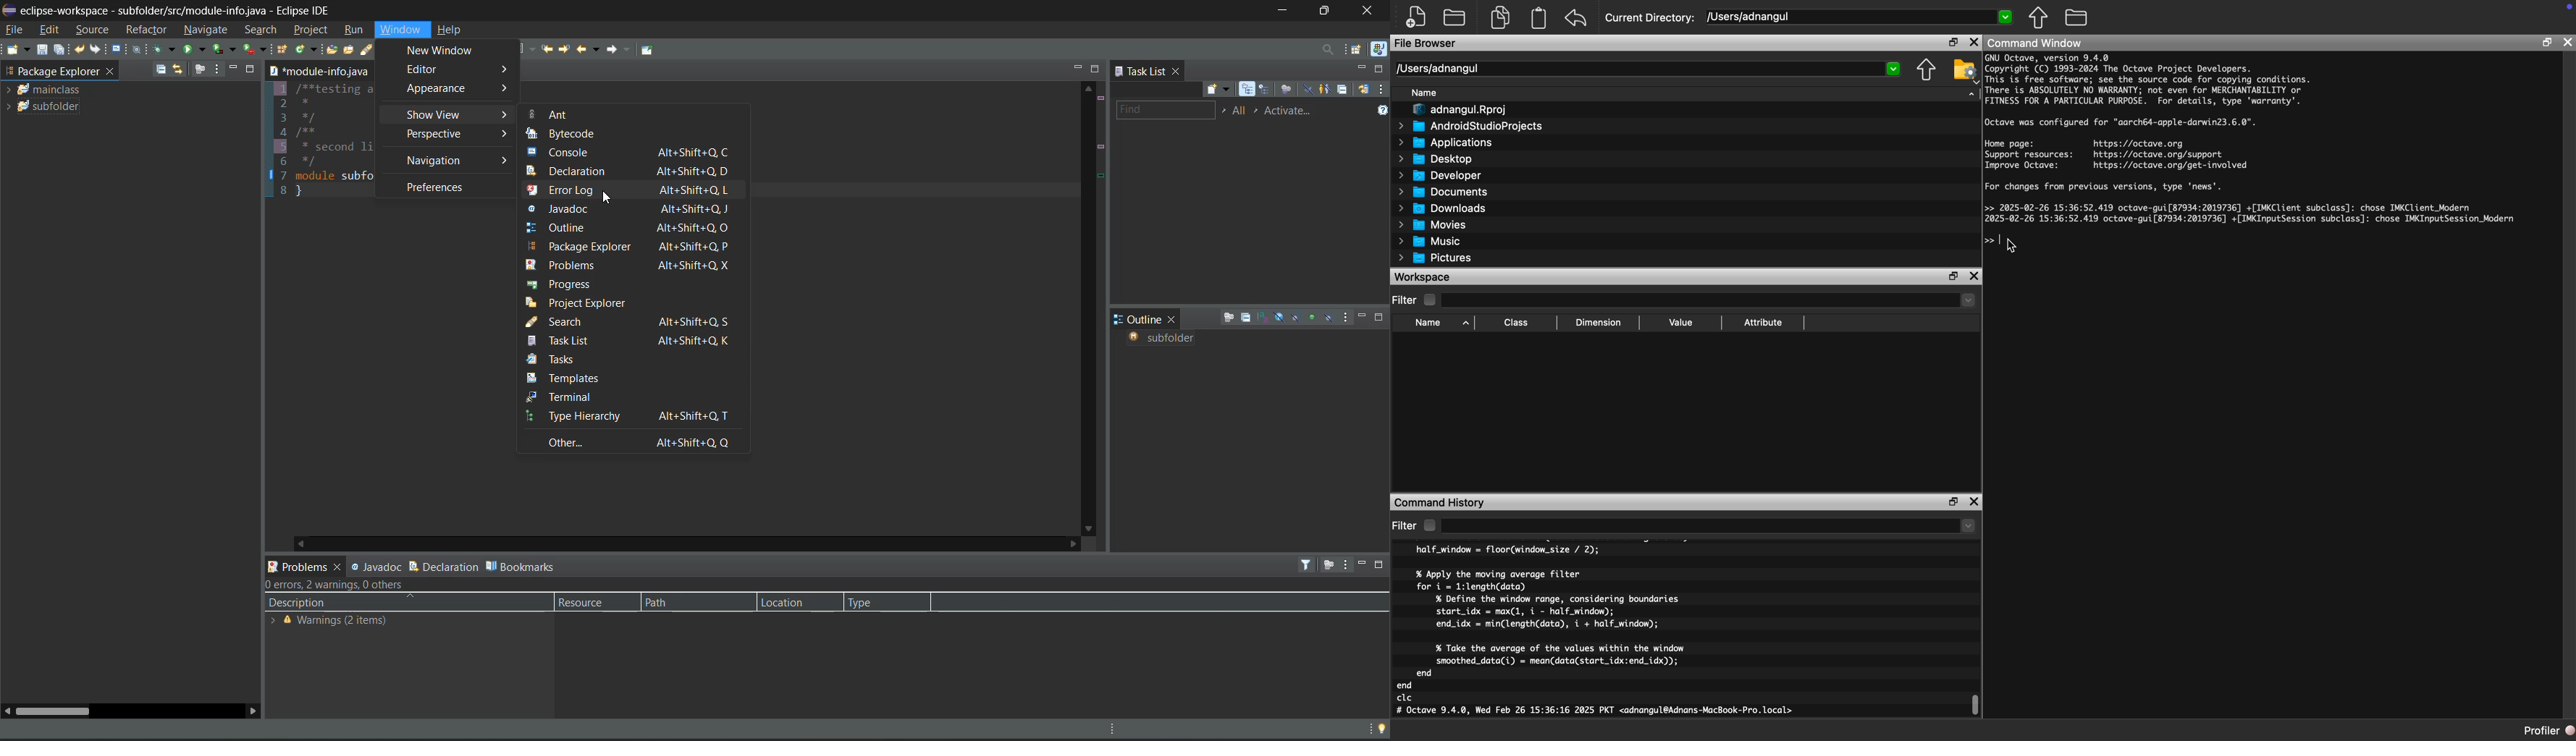  I want to click on view menu, so click(1345, 564).